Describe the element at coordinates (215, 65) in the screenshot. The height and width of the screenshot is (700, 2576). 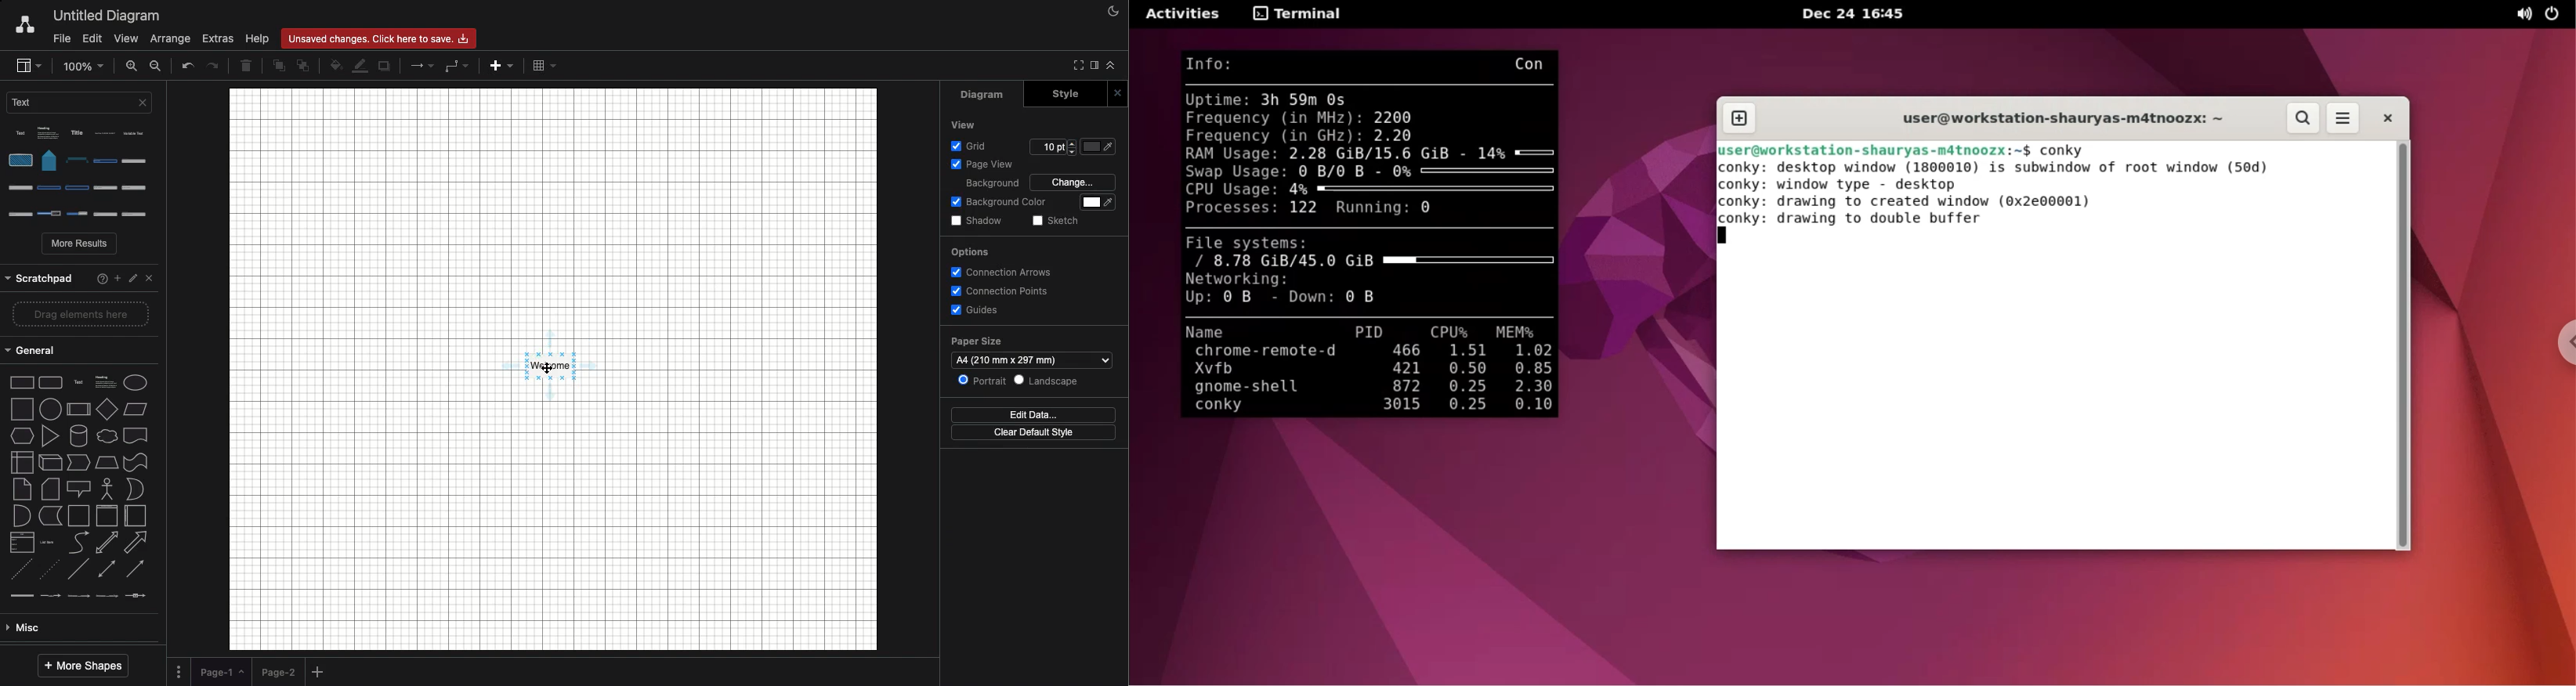
I see `Redo` at that location.